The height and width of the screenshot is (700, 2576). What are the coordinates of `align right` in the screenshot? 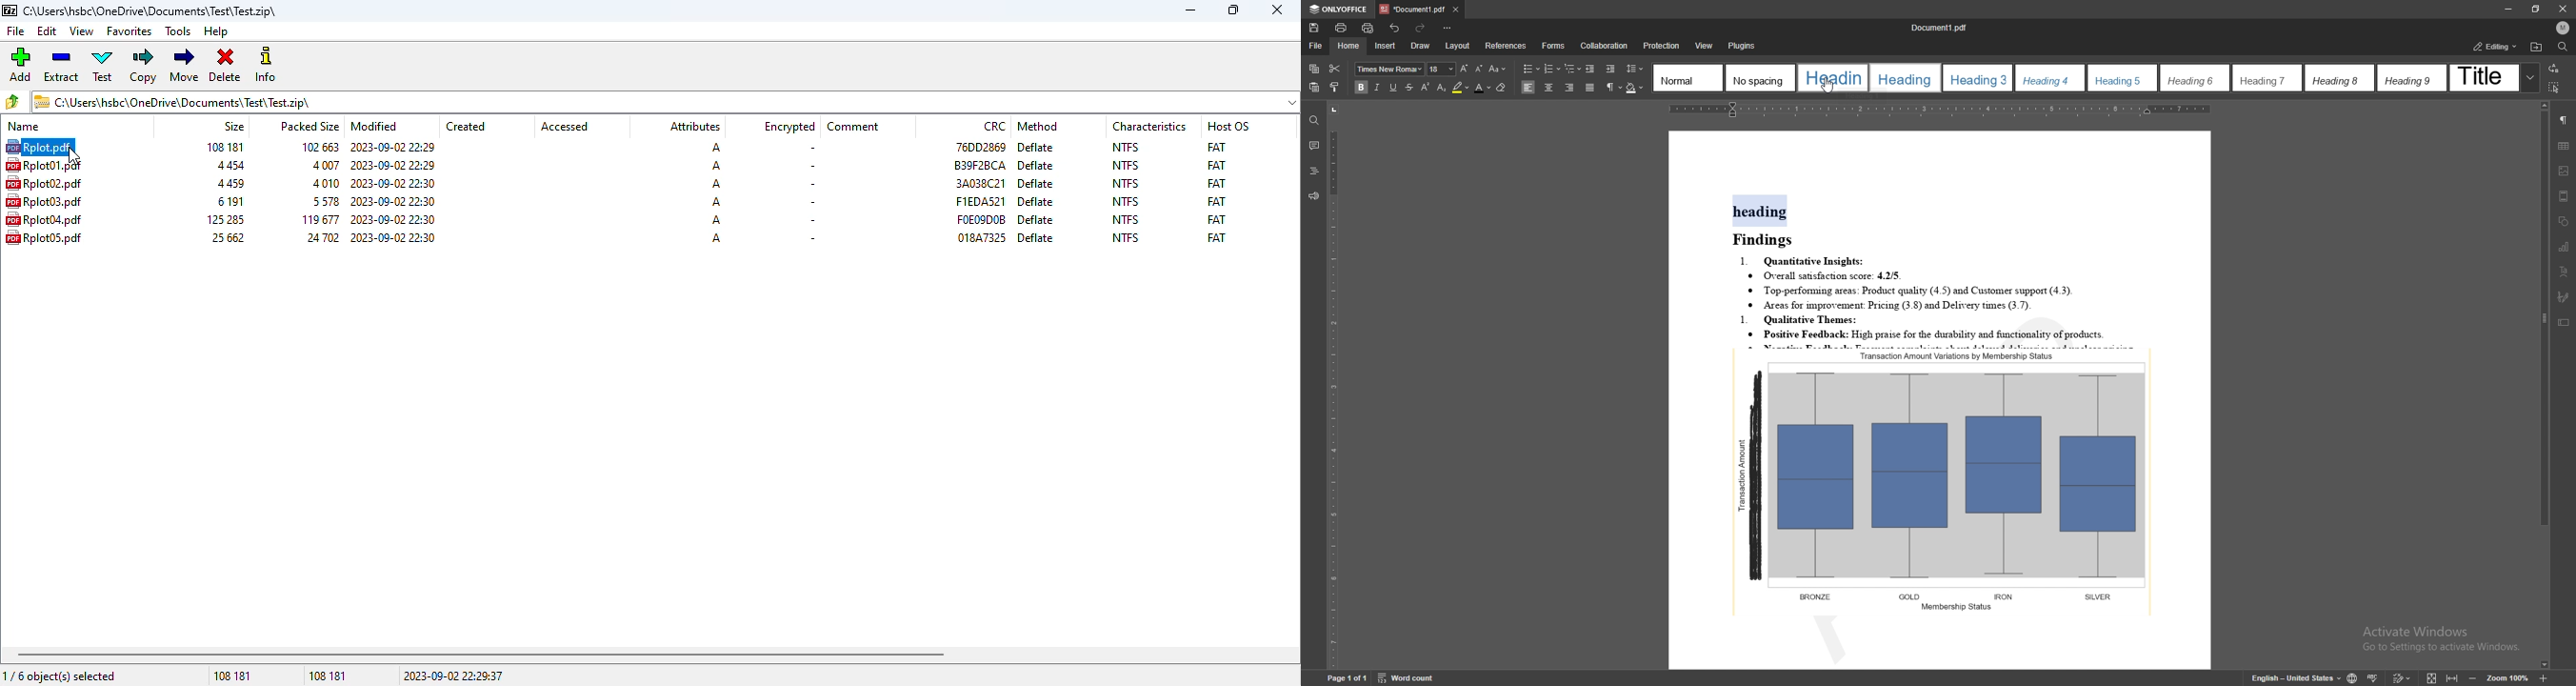 It's located at (1571, 88).